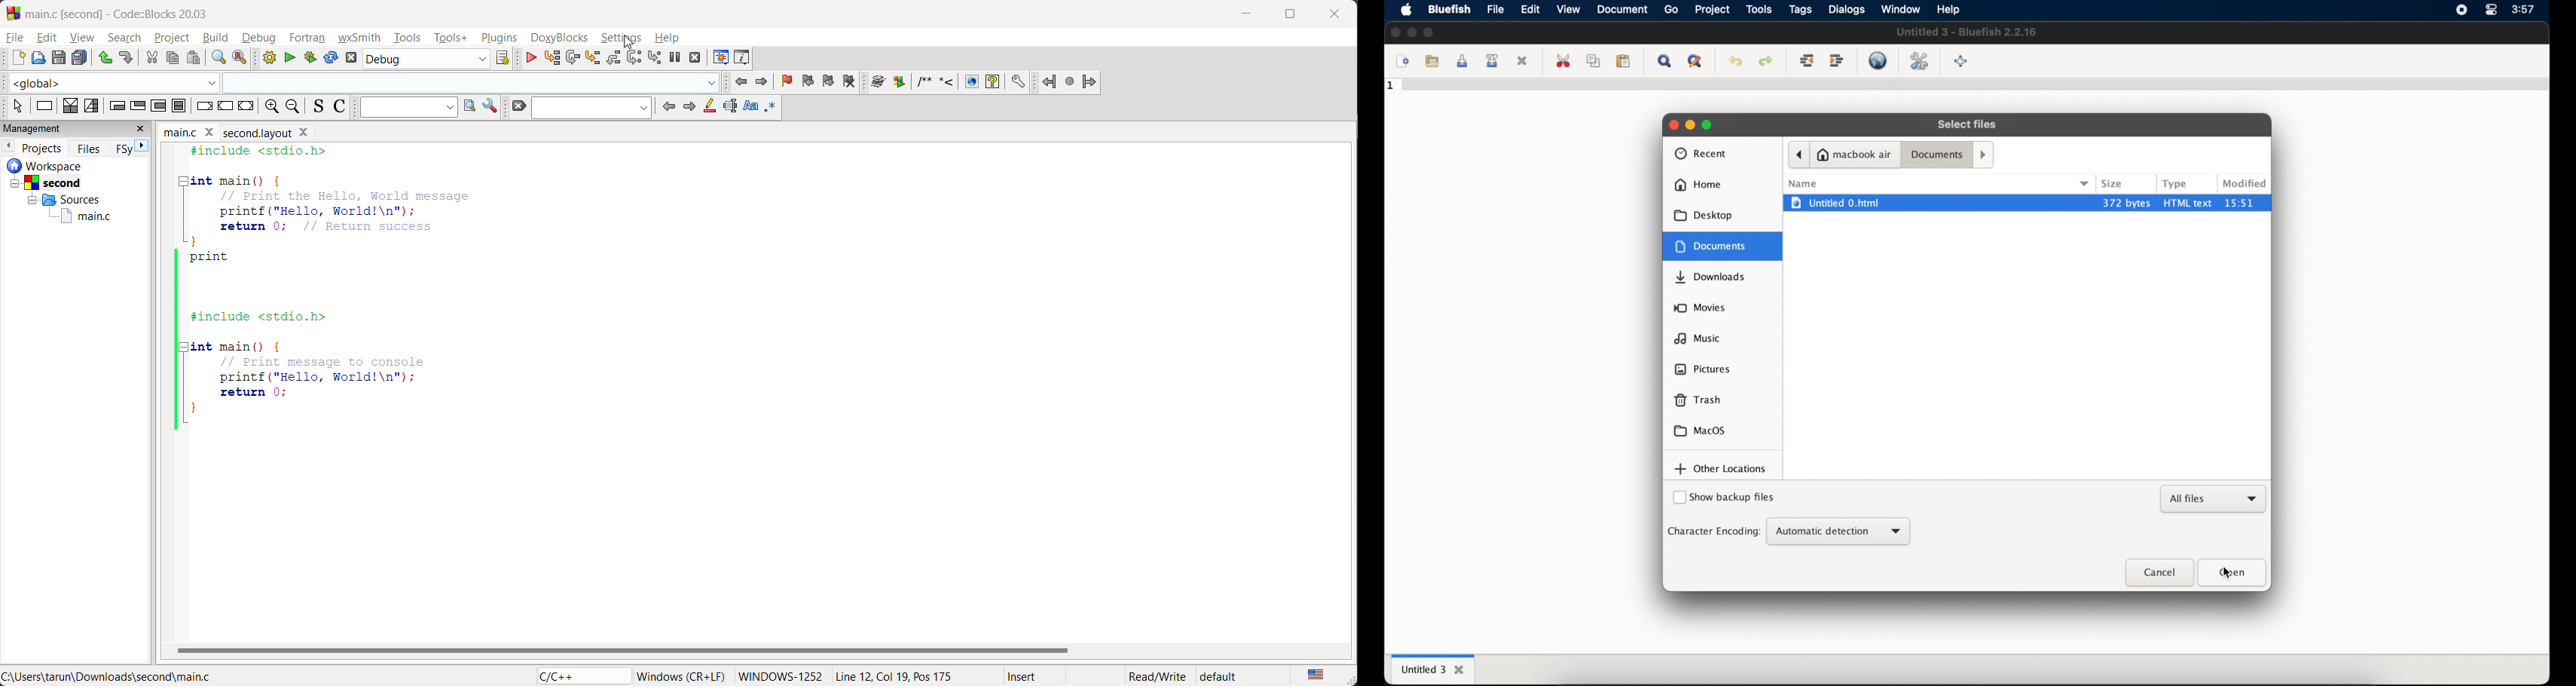  I want to click on pictures, so click(1703, 369).